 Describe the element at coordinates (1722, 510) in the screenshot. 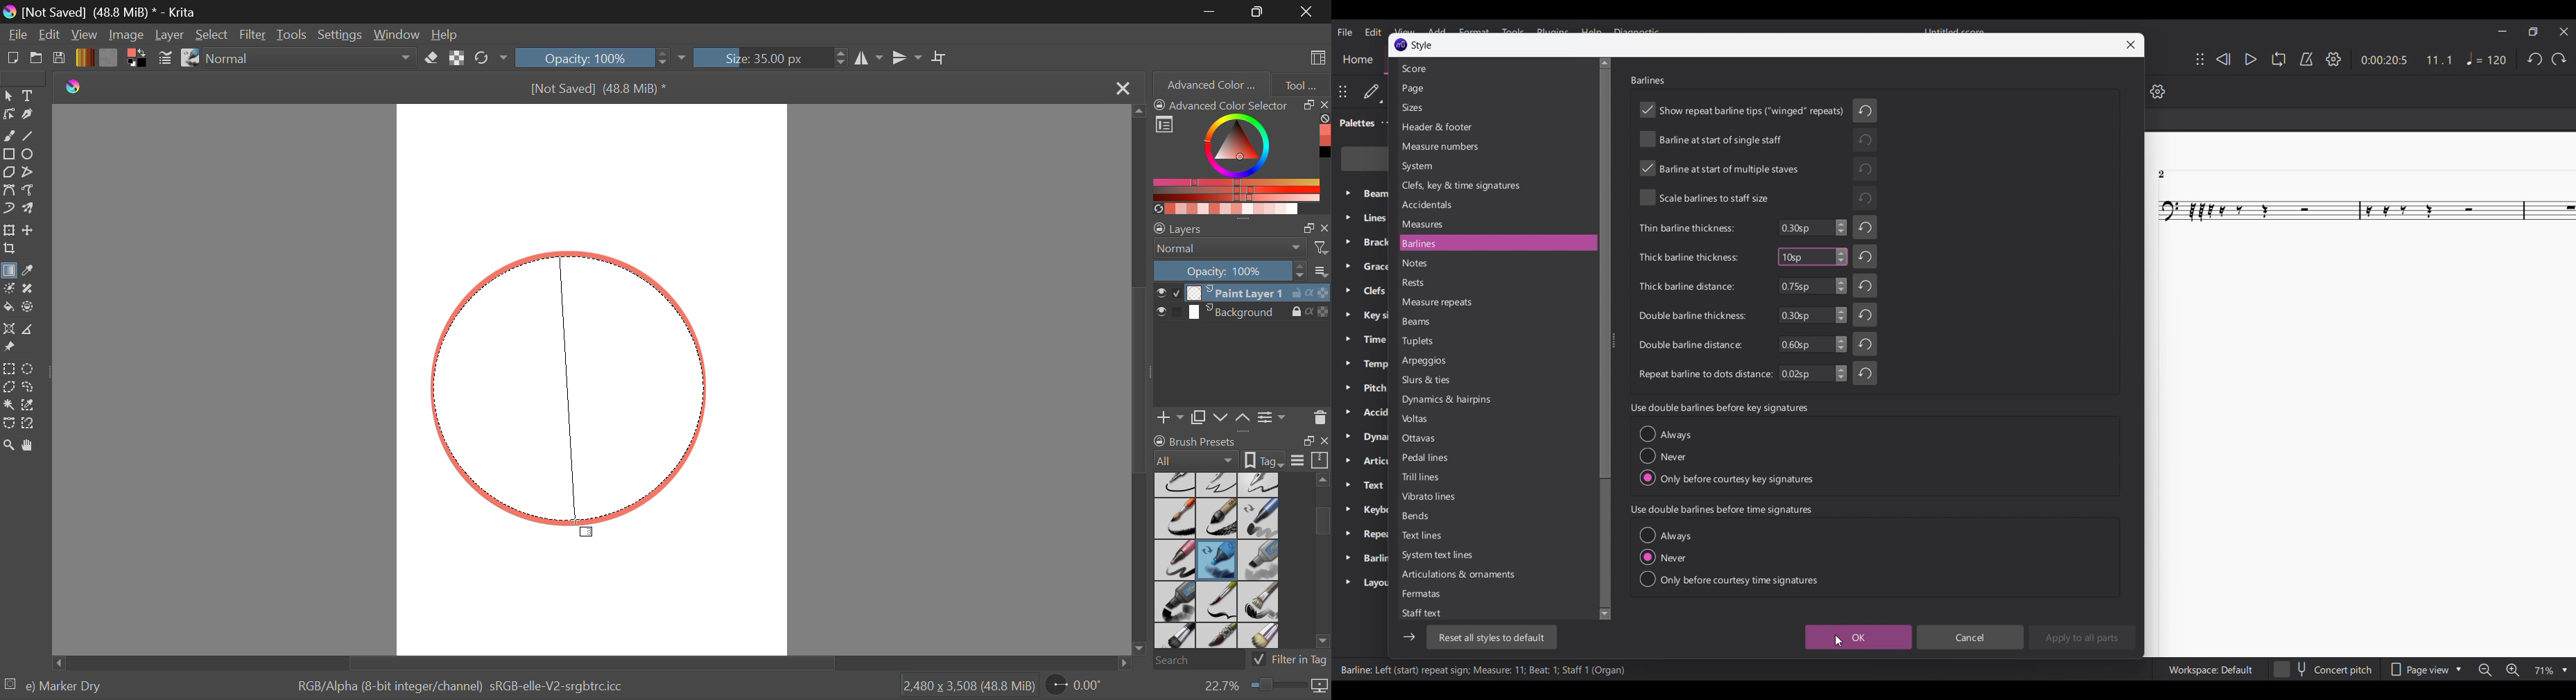

I see `Section title` at that location.